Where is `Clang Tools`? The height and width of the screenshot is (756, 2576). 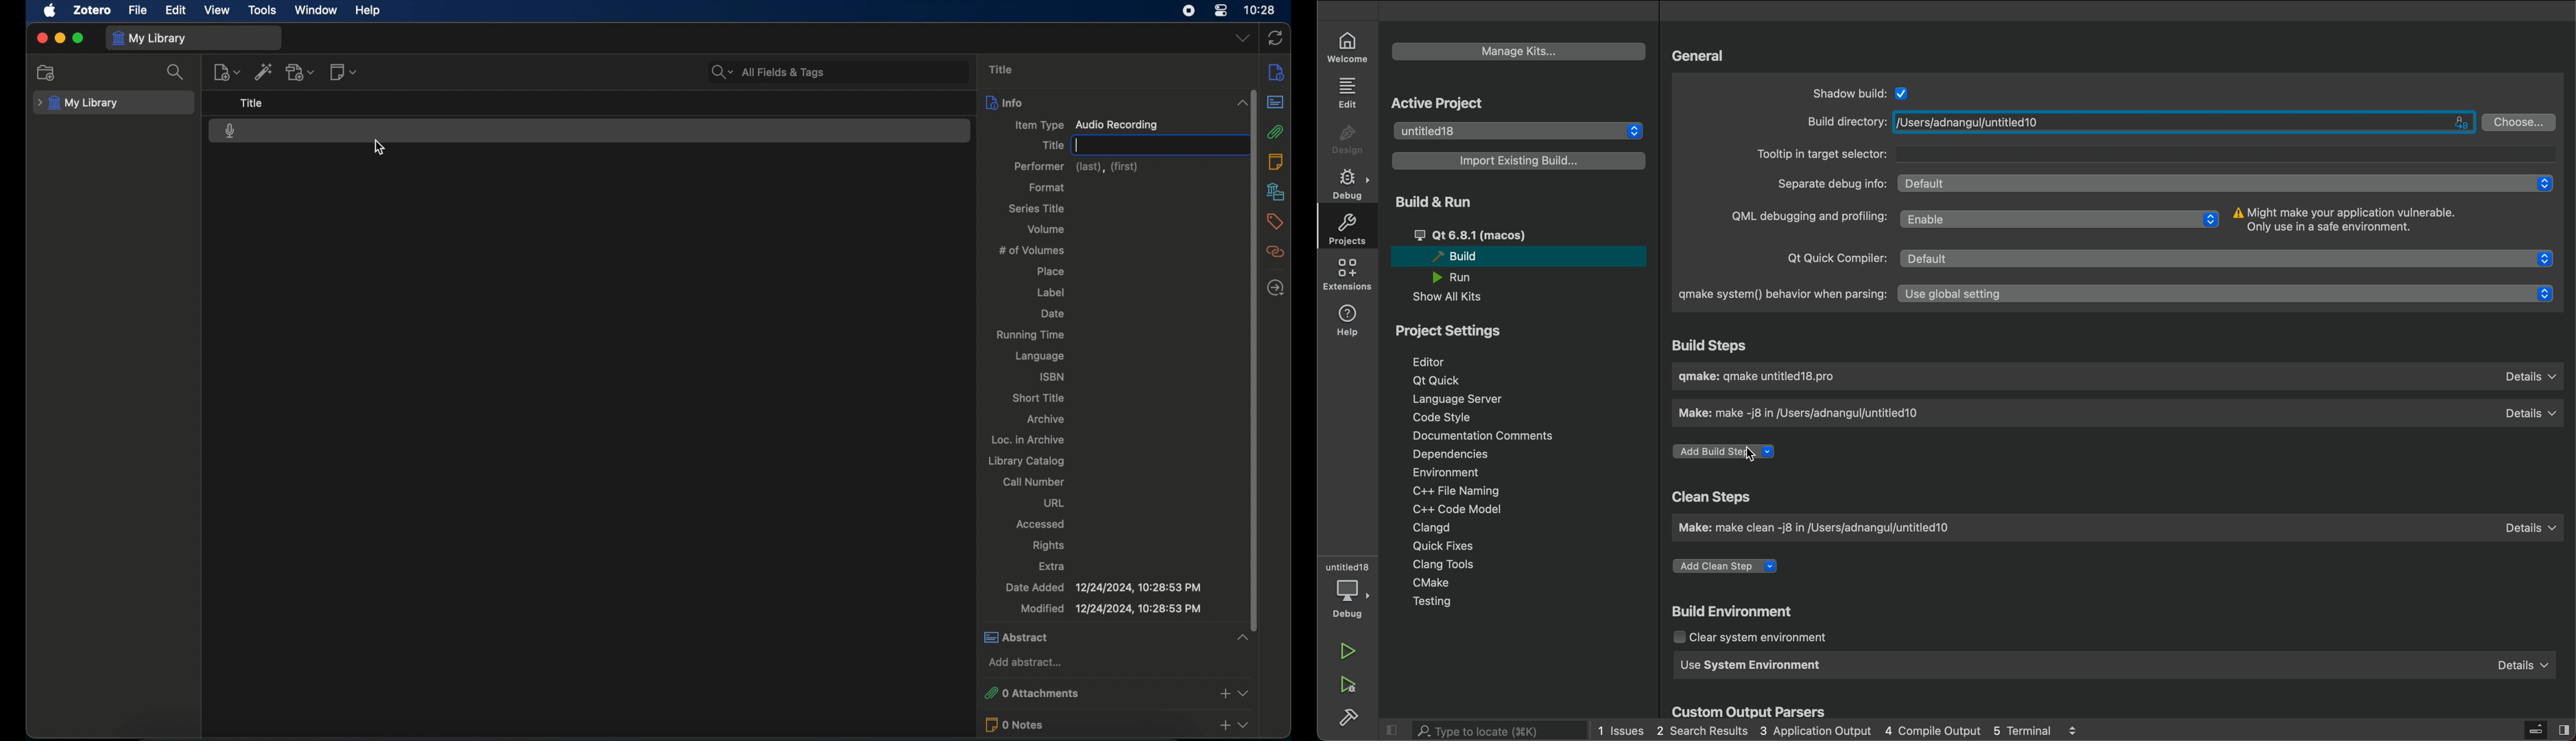 Clang Tools is located at coordinates (1446, 563).